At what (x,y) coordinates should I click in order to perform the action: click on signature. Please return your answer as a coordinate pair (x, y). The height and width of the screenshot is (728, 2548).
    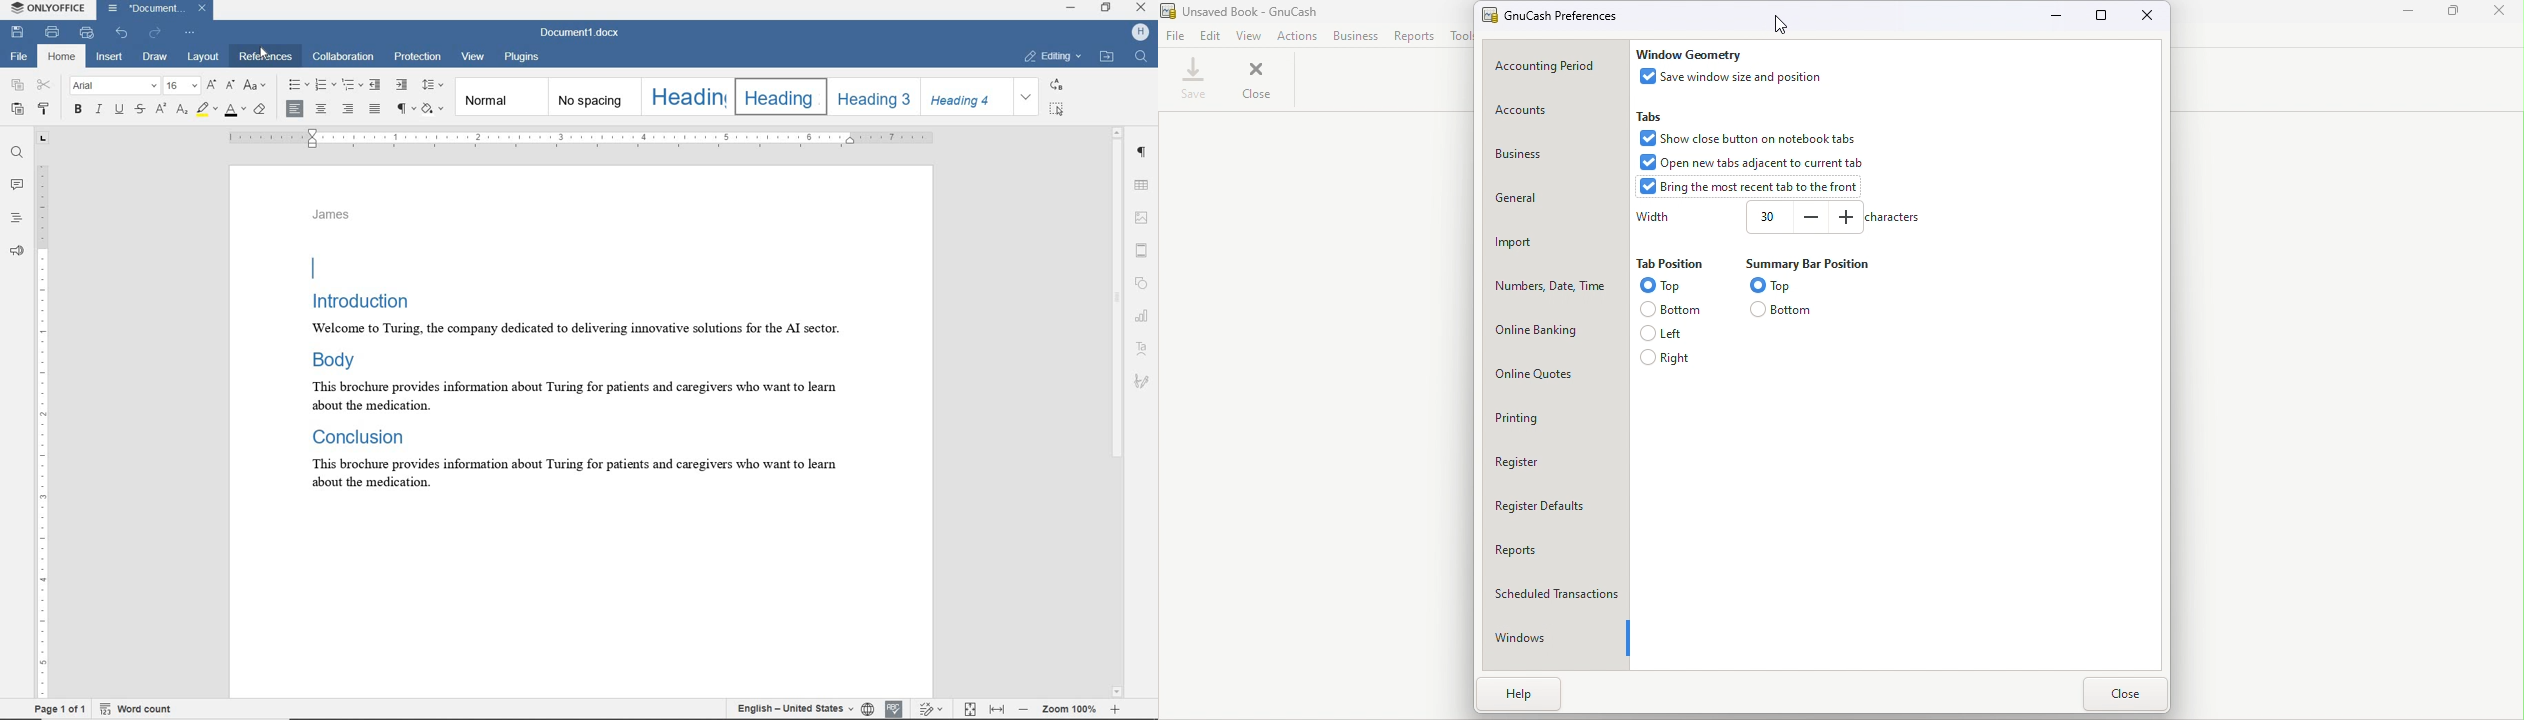
    Looking at the image, I should click on (1143, 381).